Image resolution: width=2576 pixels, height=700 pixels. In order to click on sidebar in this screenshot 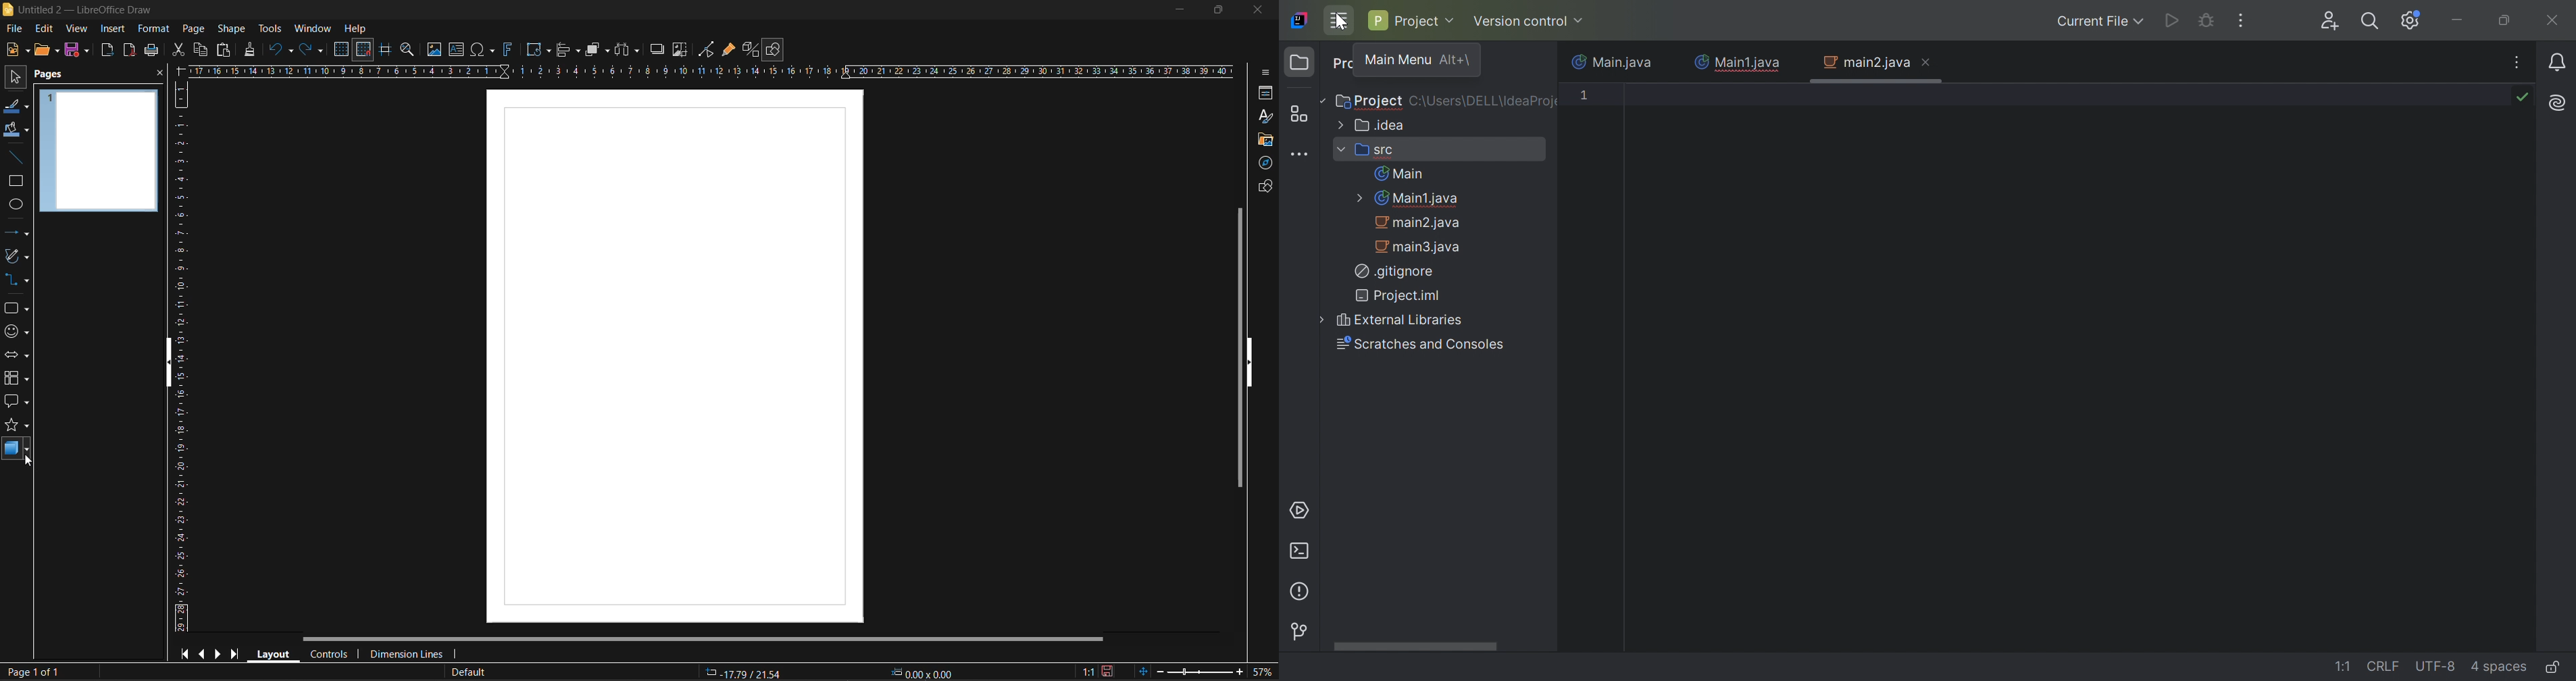, I will do `click(1264, 71)`.